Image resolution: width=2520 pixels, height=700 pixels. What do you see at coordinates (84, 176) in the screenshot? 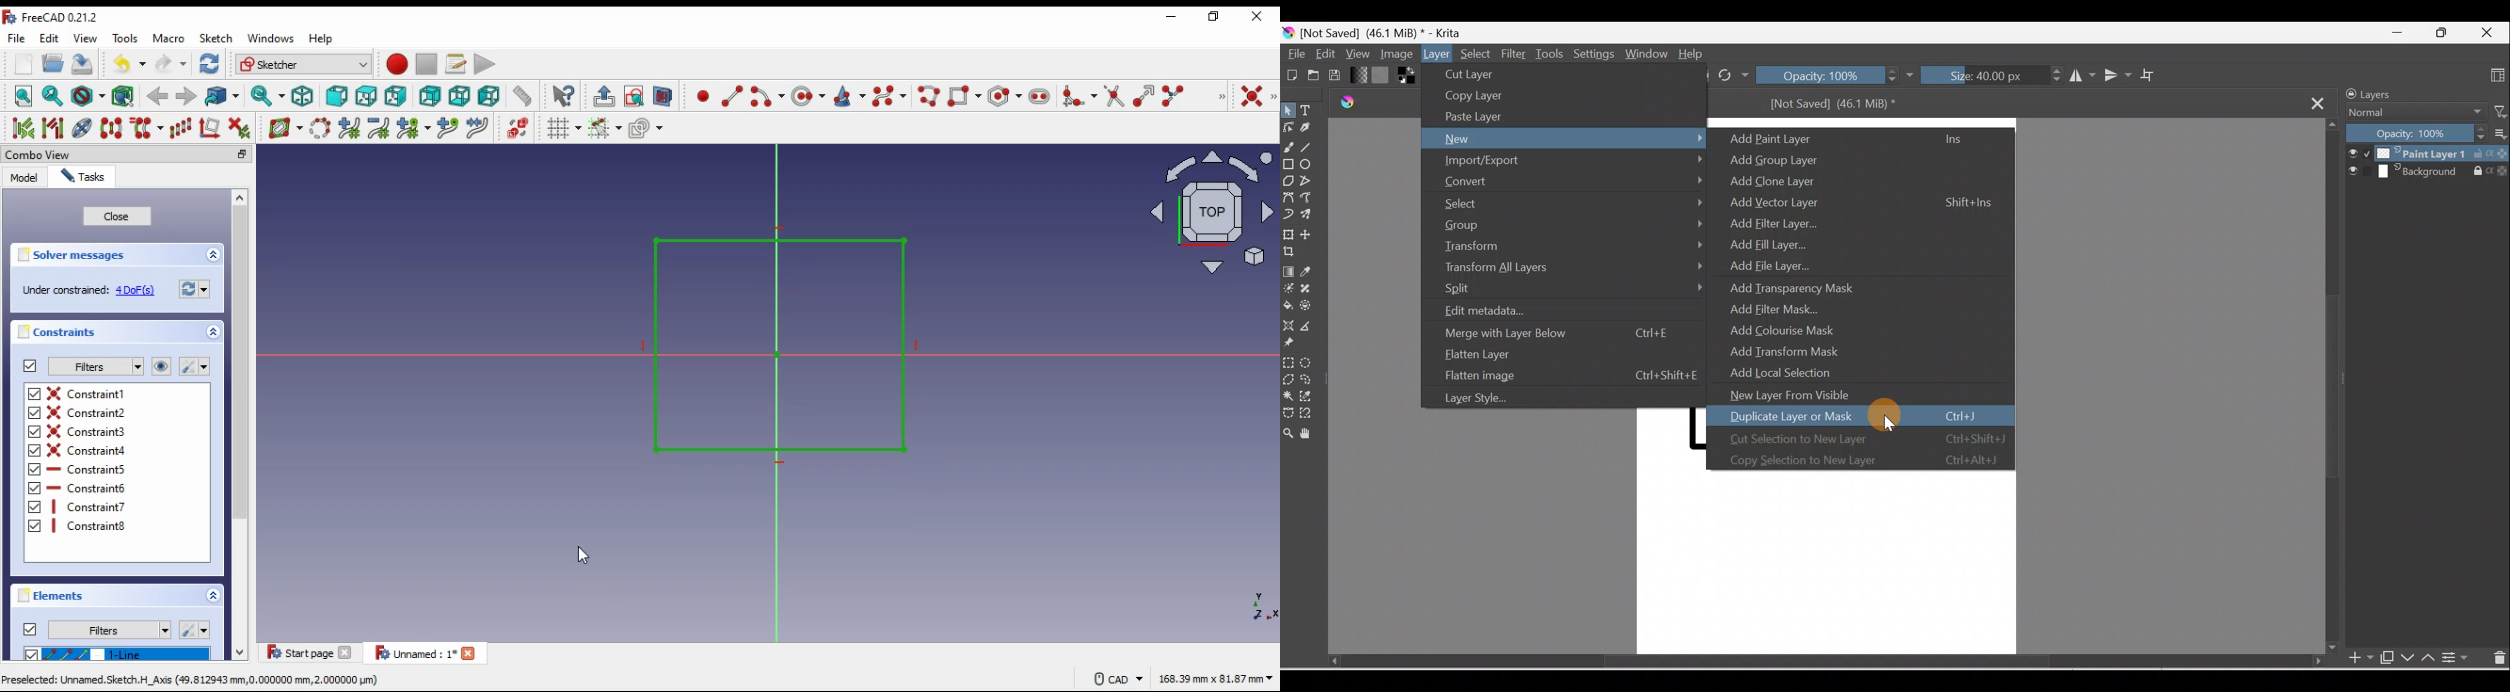
I see `tasks` at bounding box center [84, 176].